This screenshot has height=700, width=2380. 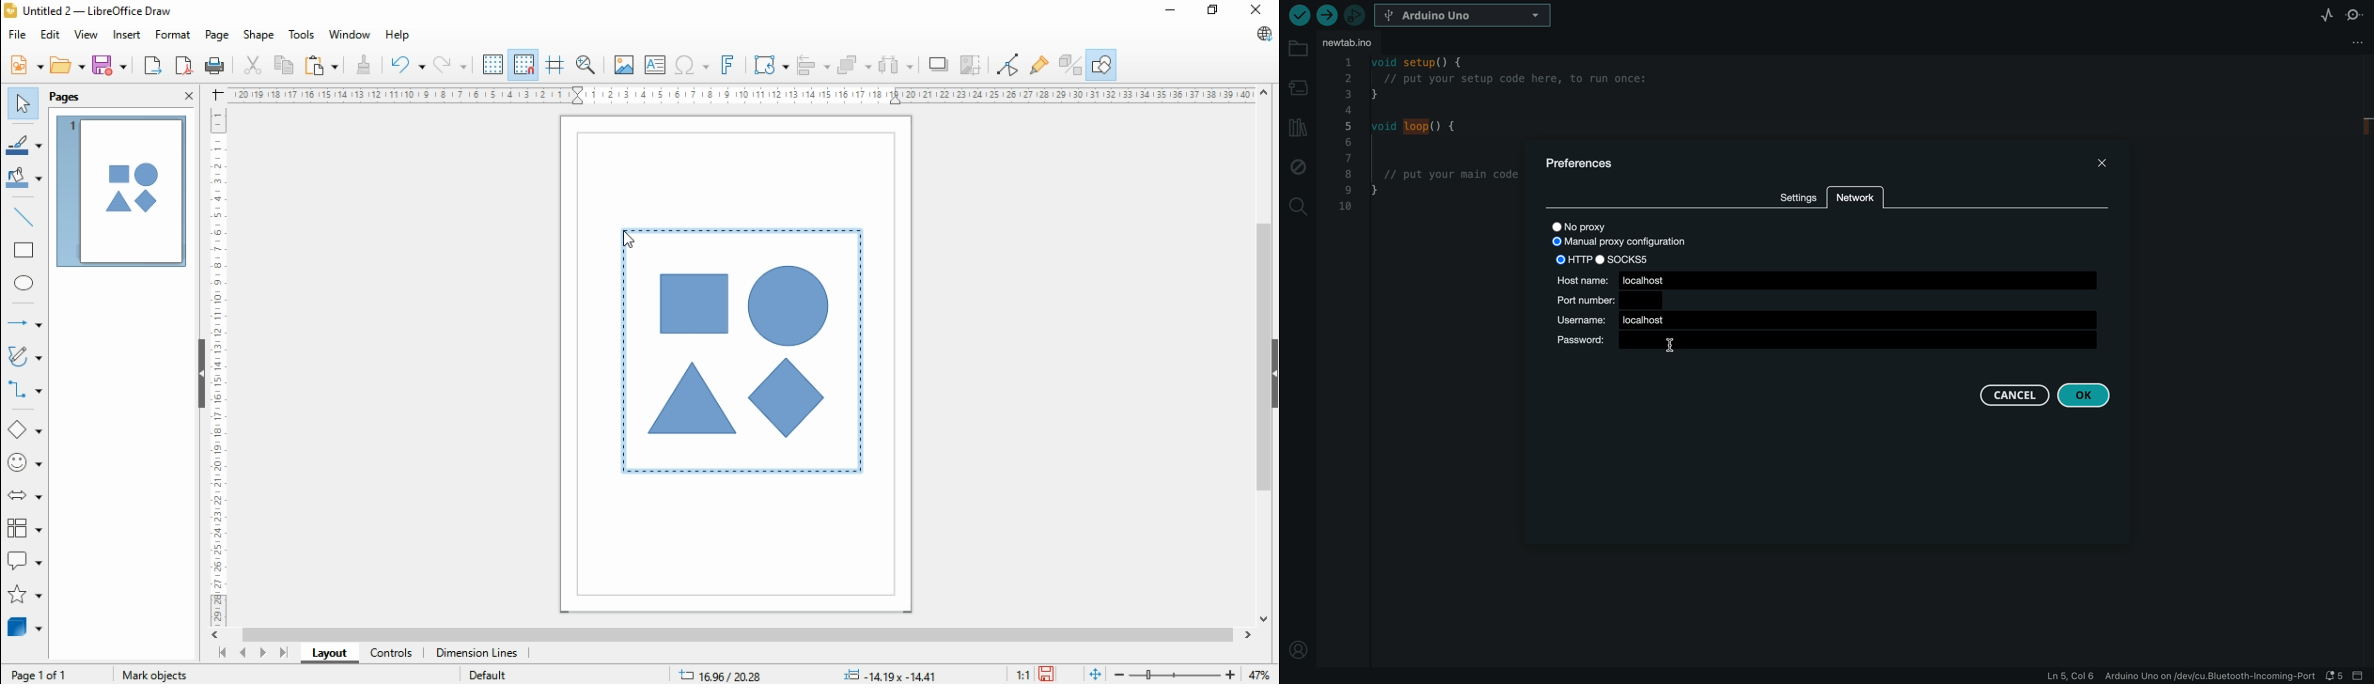 What do you see at coordinates (488, 676) in the screenshot?
I see `default` at bounding box center [488, 676].